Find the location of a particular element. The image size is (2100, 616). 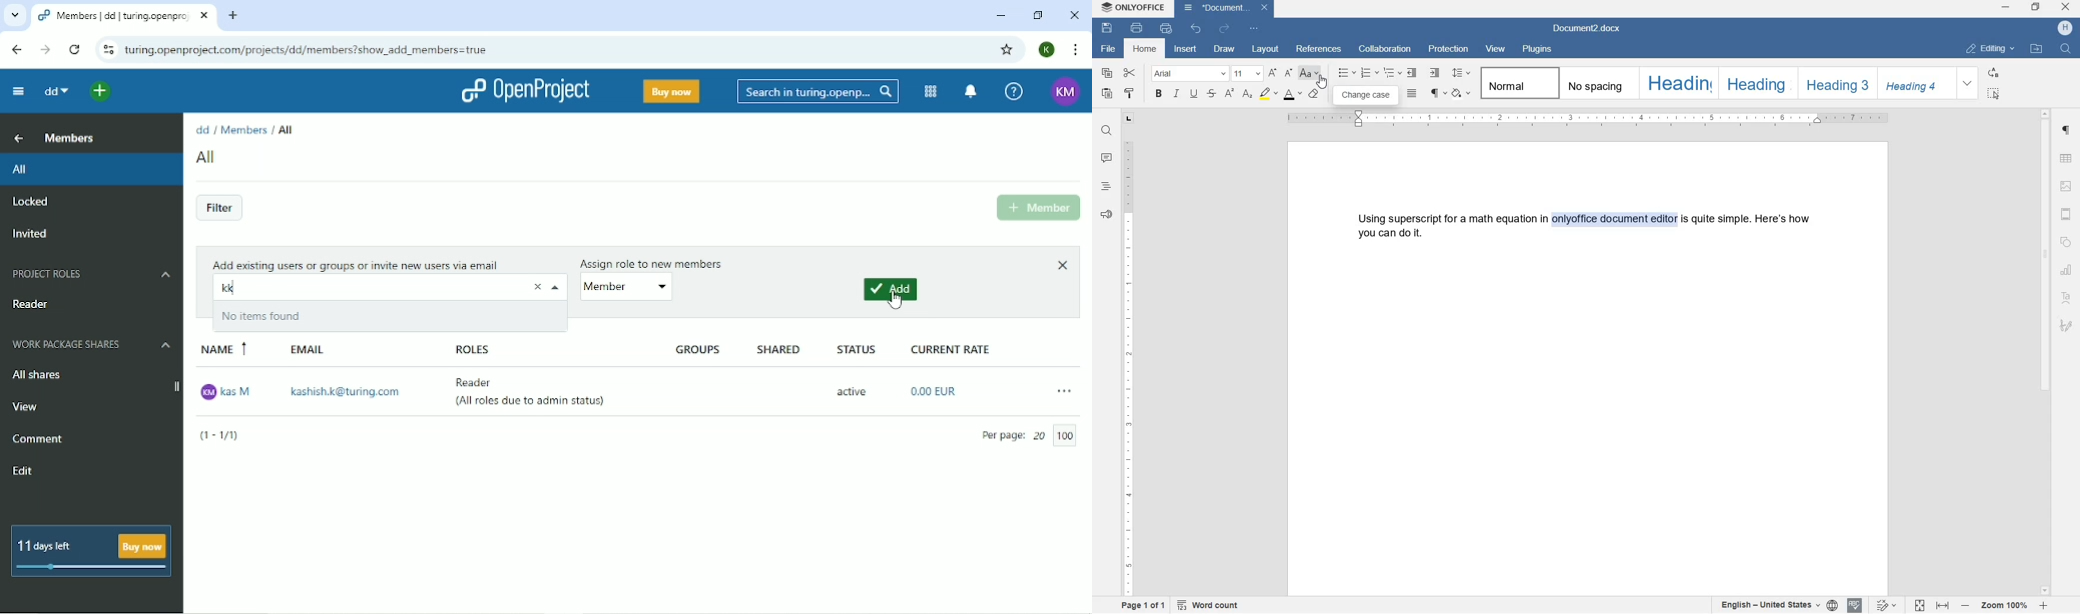

Comment is located at coordinates (38, 439).